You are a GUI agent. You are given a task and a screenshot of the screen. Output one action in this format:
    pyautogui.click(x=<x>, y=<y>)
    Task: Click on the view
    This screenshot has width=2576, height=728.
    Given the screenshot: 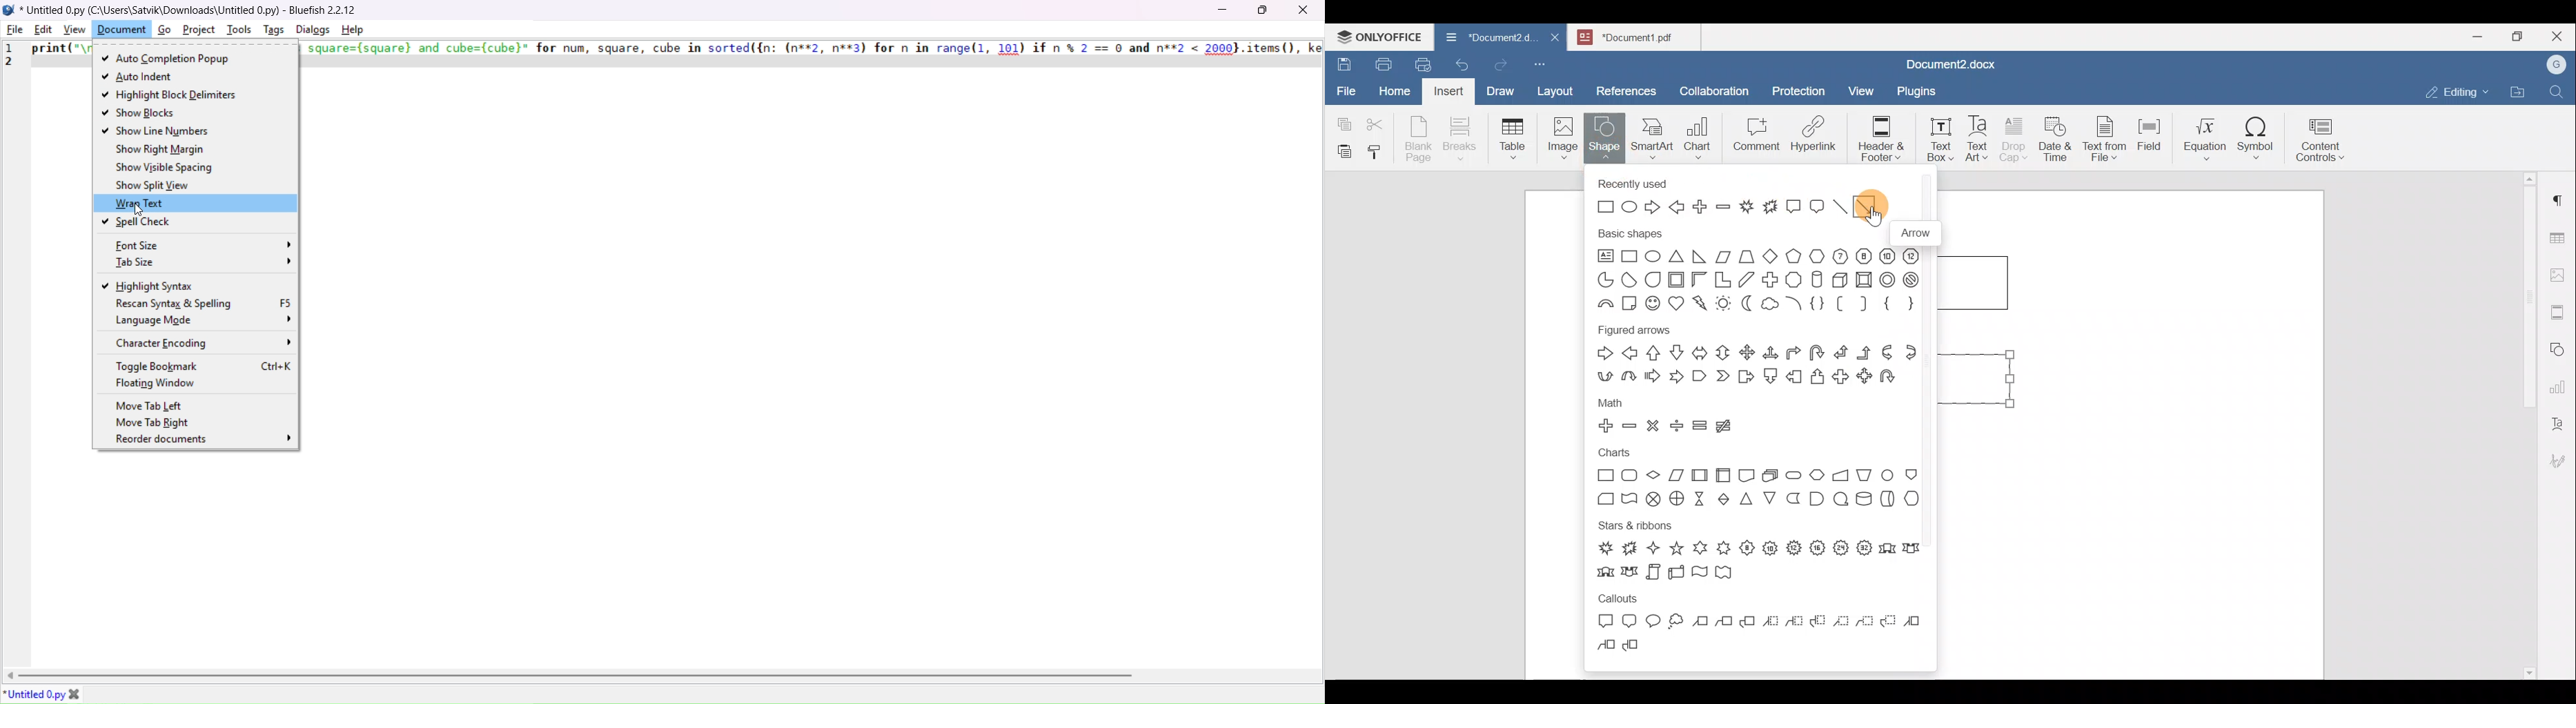 What is the action you would take?
    pyautogui.click(x=73, y=29)
    